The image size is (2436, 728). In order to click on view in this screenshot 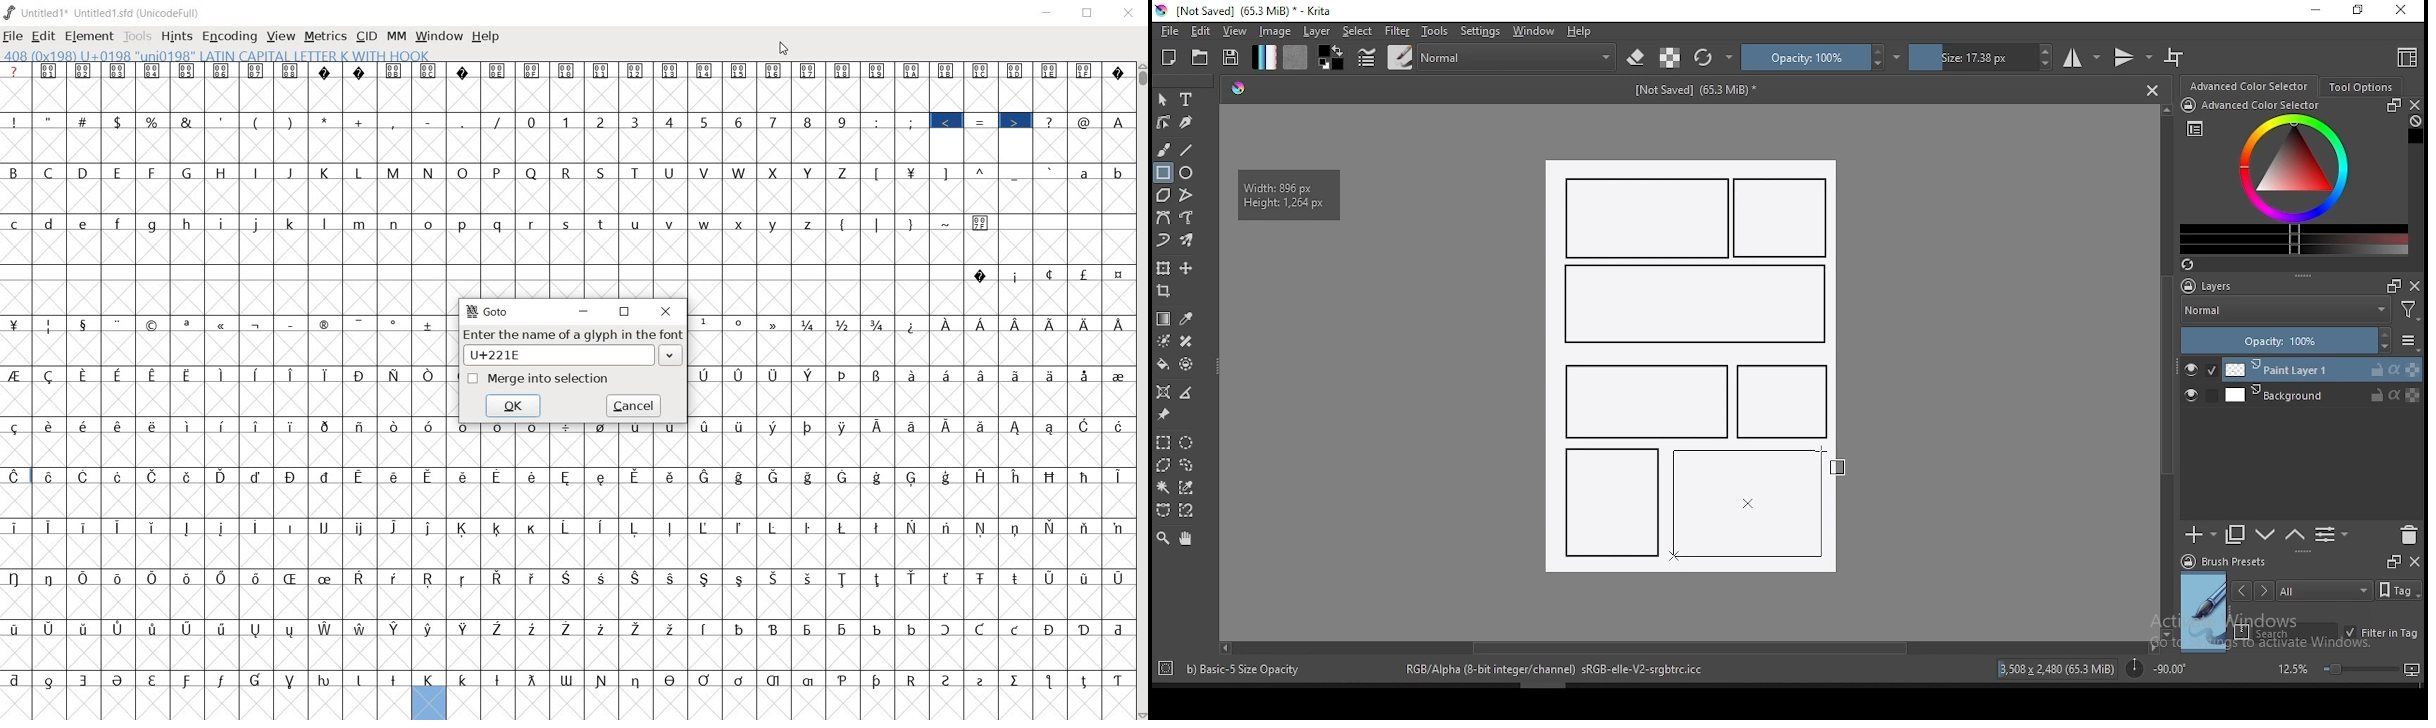, I will do `click(283, 36)`.